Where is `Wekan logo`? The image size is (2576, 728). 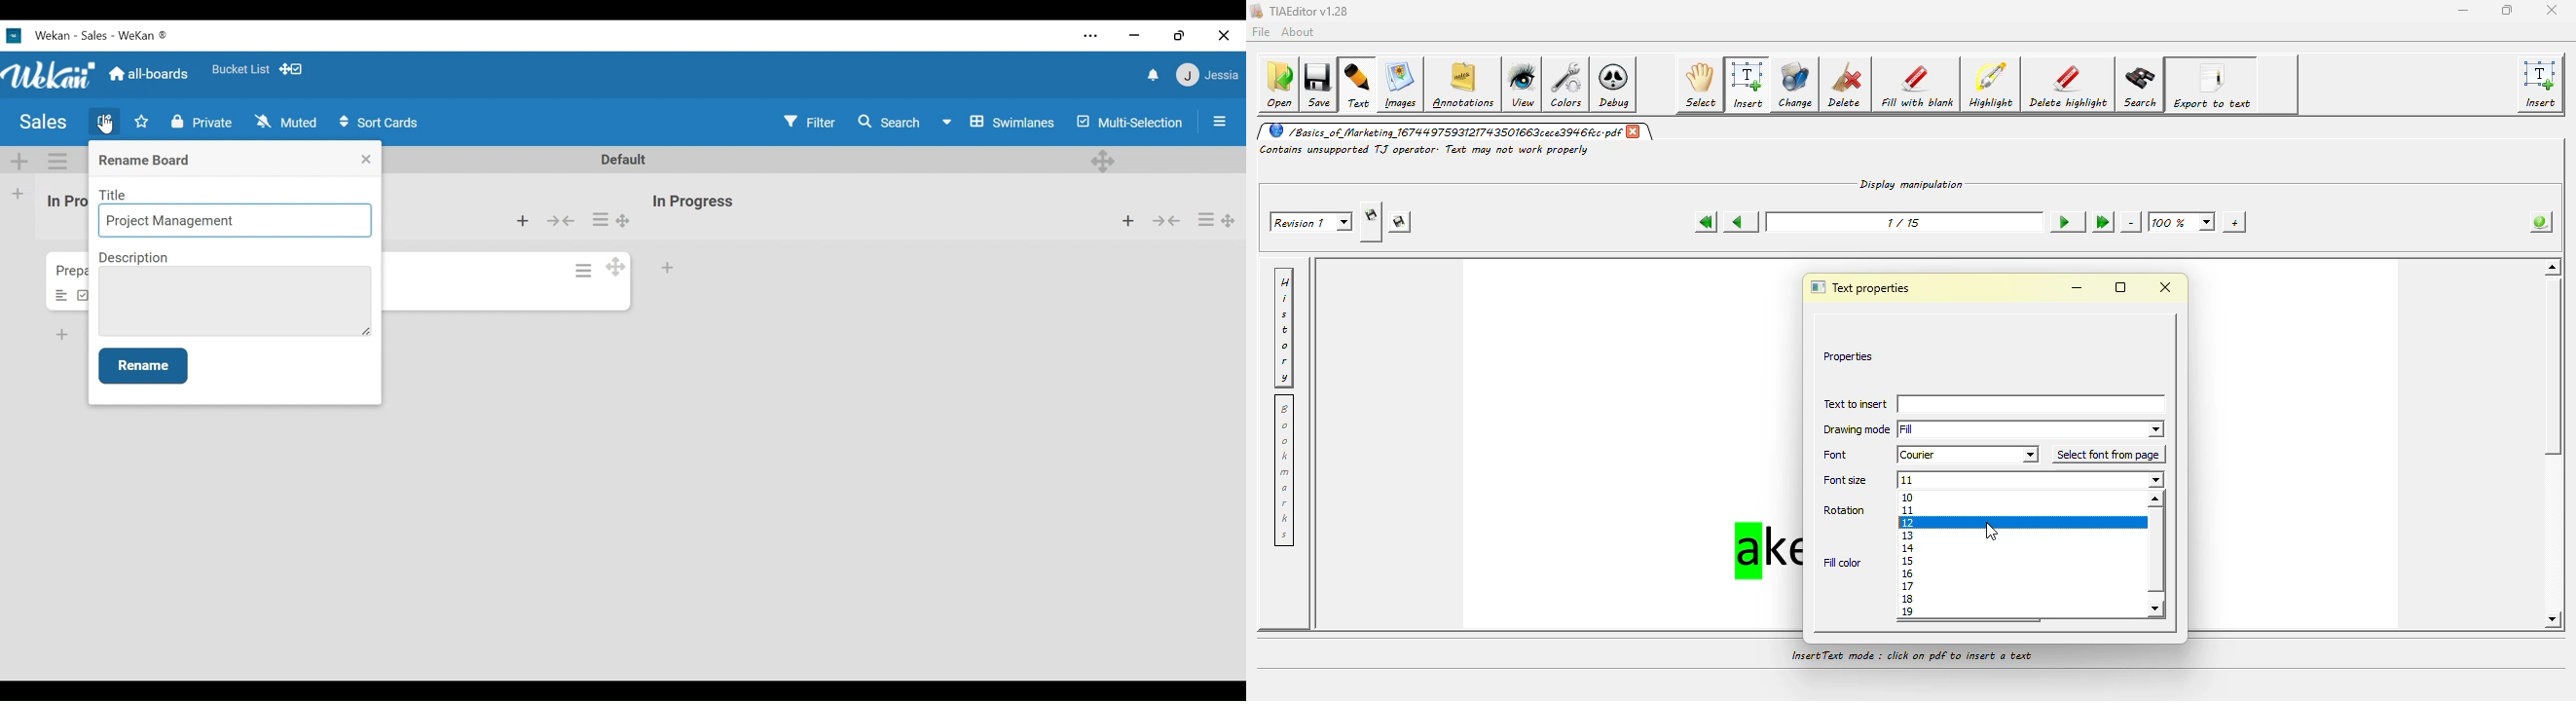 Wekan logo is located at coordinates (48, 75).